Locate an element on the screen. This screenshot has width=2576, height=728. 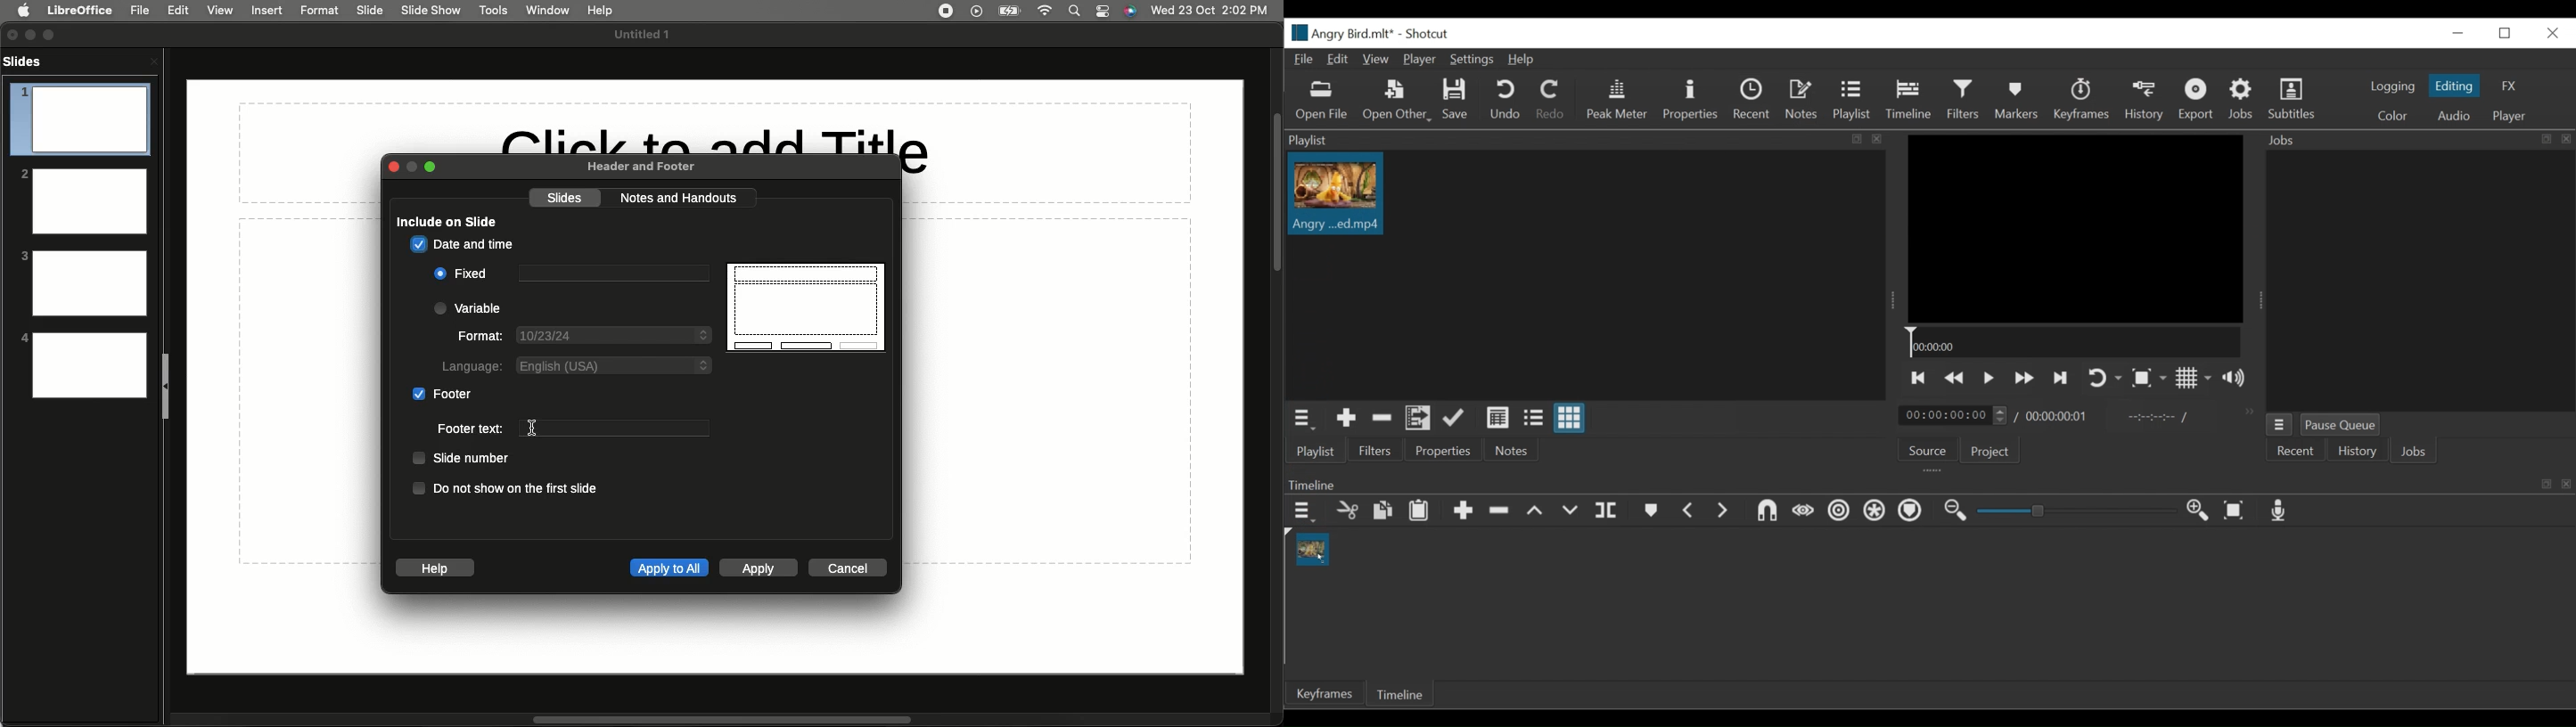
Zoom timeline to fit is located at coordinates (2236, 511).